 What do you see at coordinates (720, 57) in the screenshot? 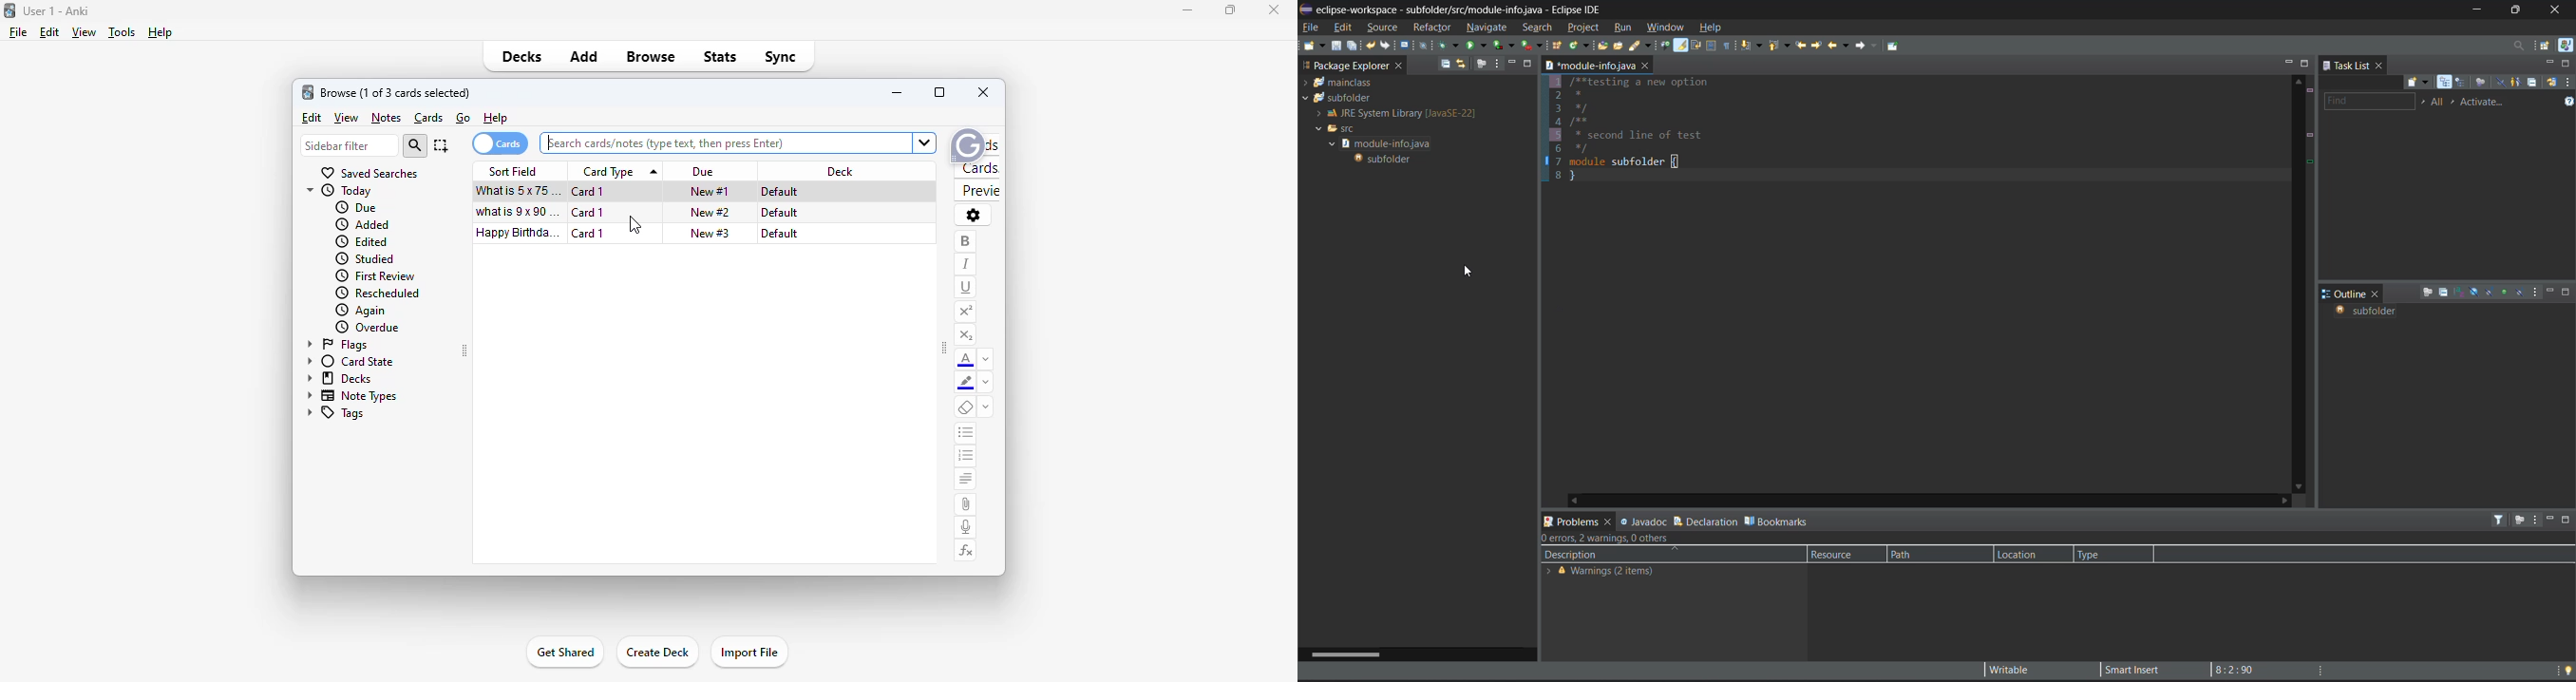
I see `stats` at bounding box center [720, 57].